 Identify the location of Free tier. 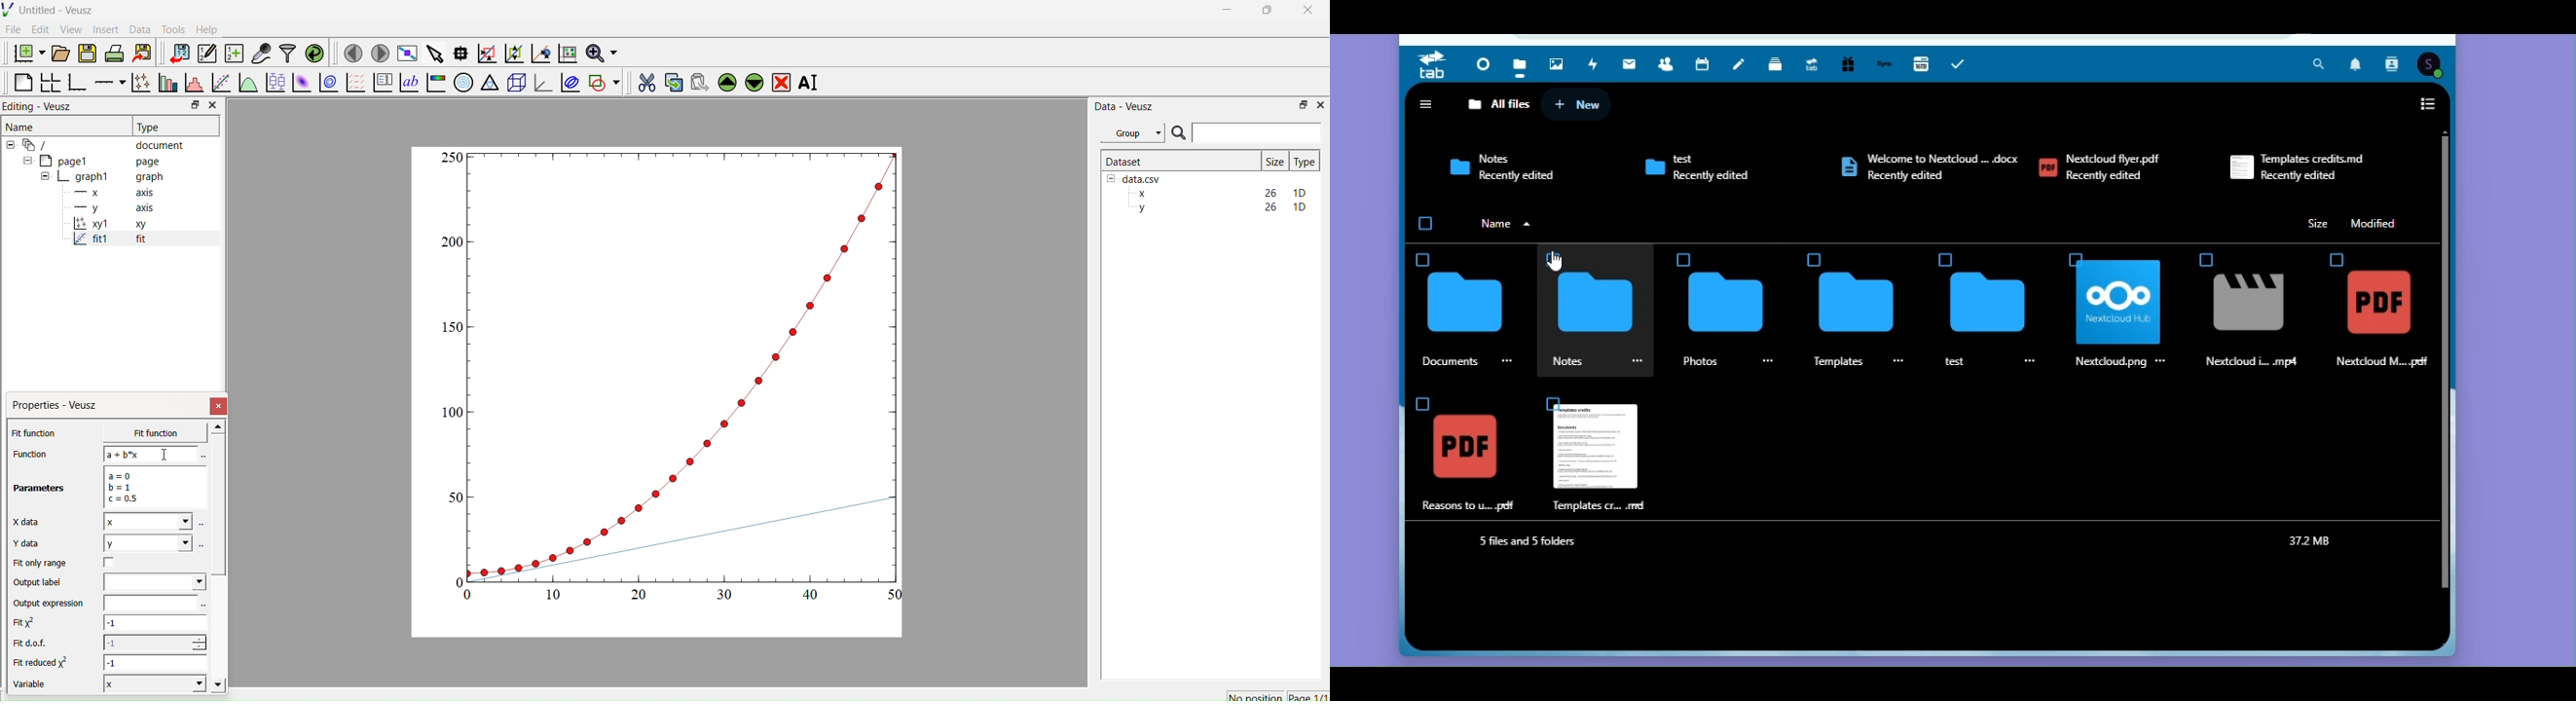
(1847, 65).